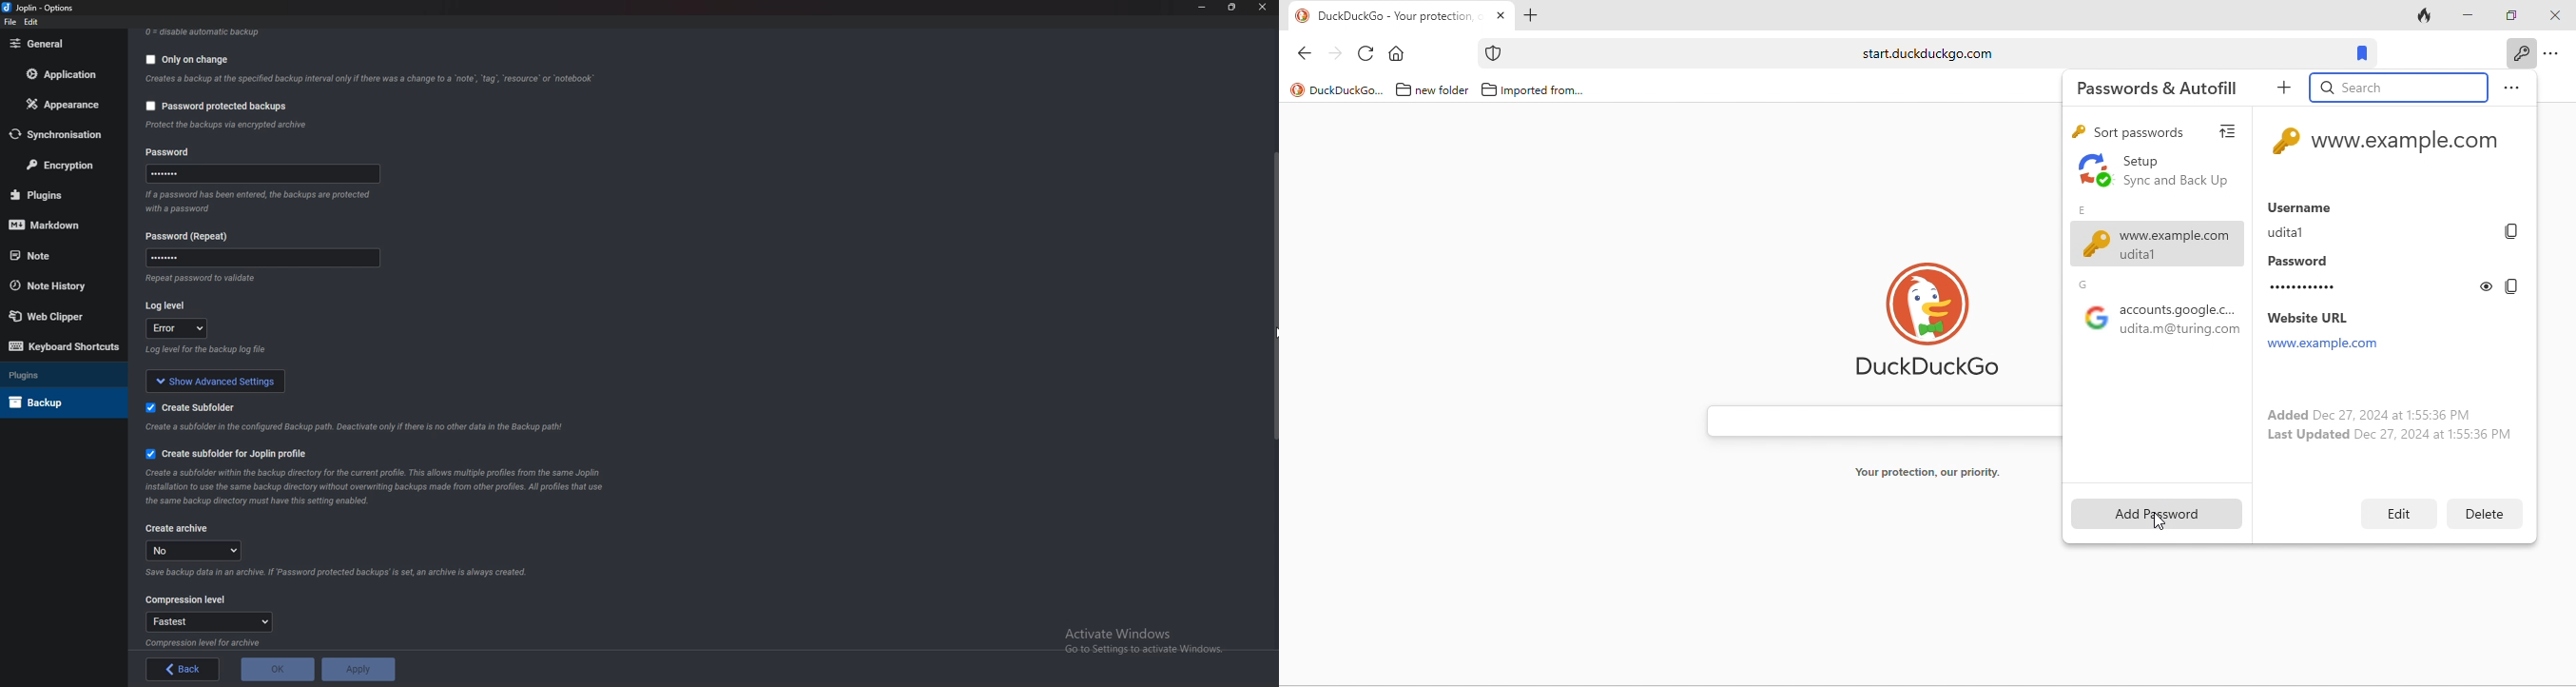 This screenshot has width=2576, height=700. I want to click on Password, so click(260, 259).